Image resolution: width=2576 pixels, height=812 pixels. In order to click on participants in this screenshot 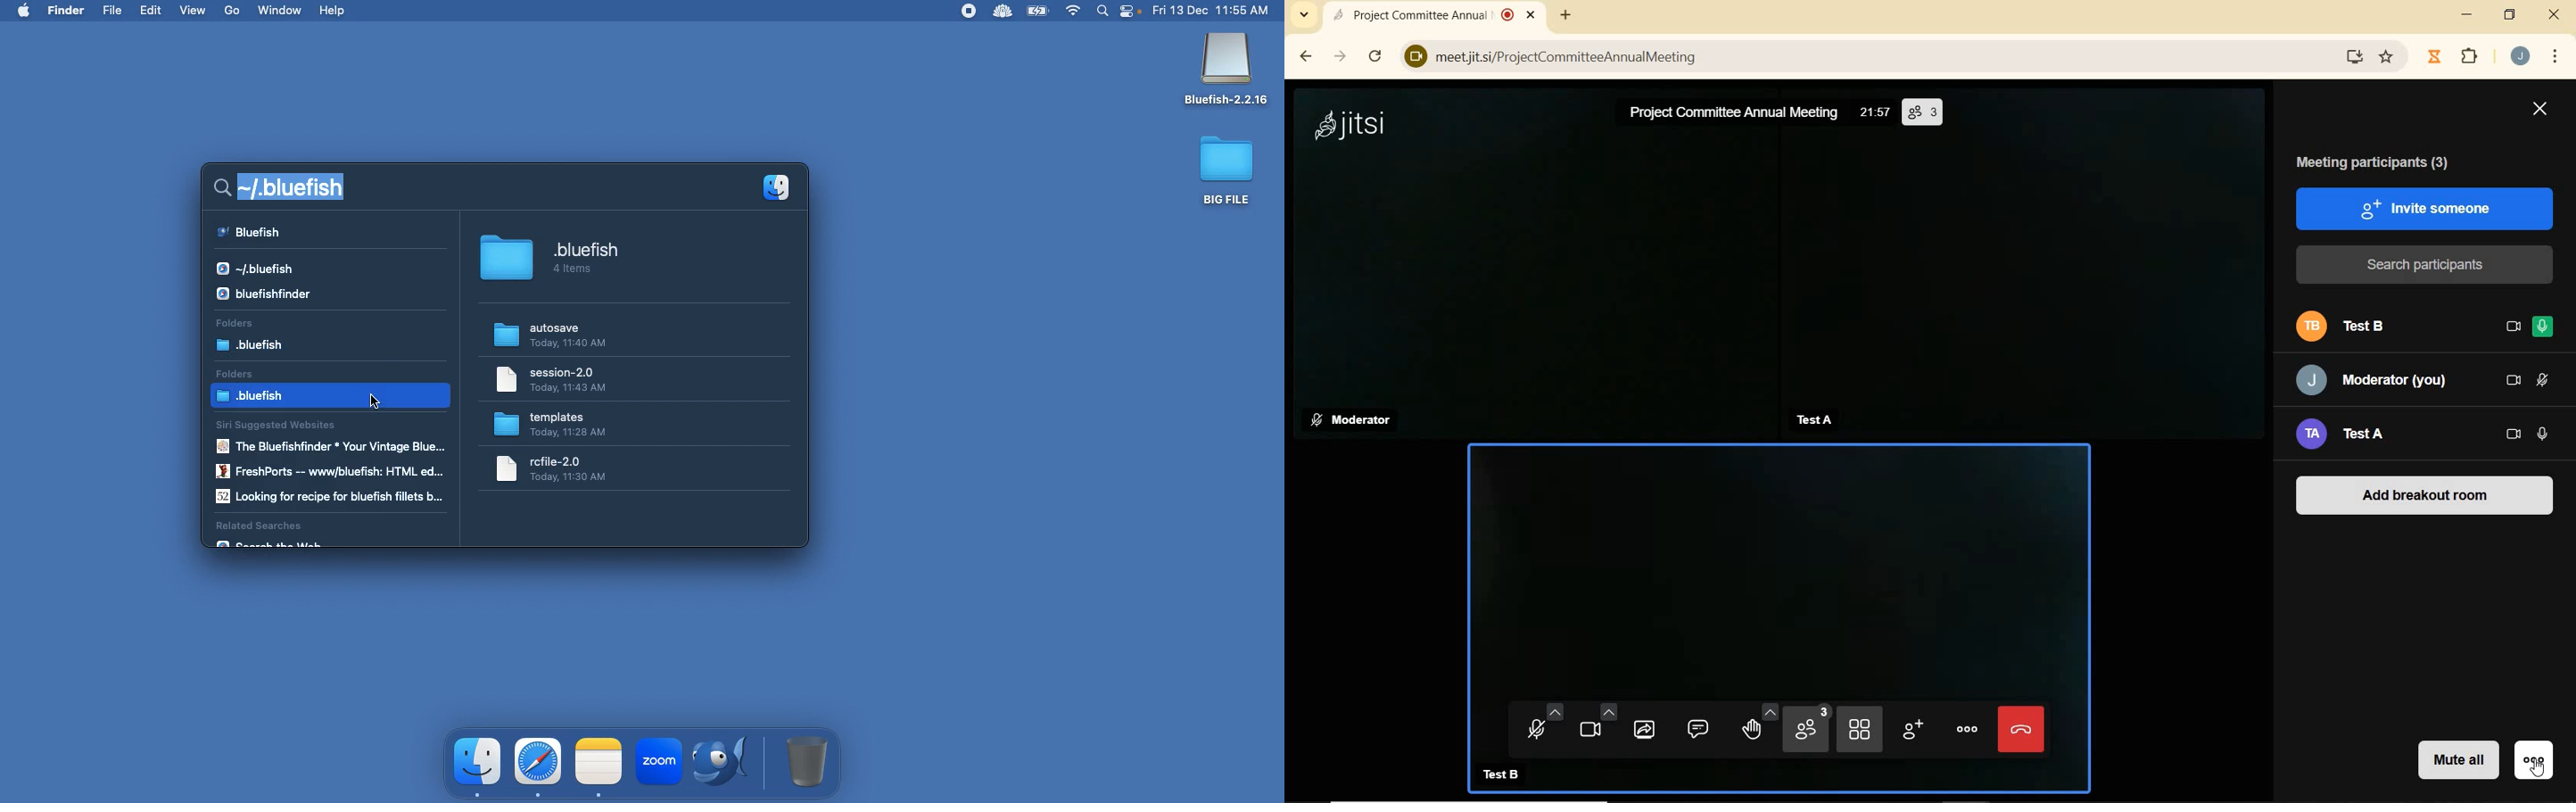, I will do `click(1807, 730)`.